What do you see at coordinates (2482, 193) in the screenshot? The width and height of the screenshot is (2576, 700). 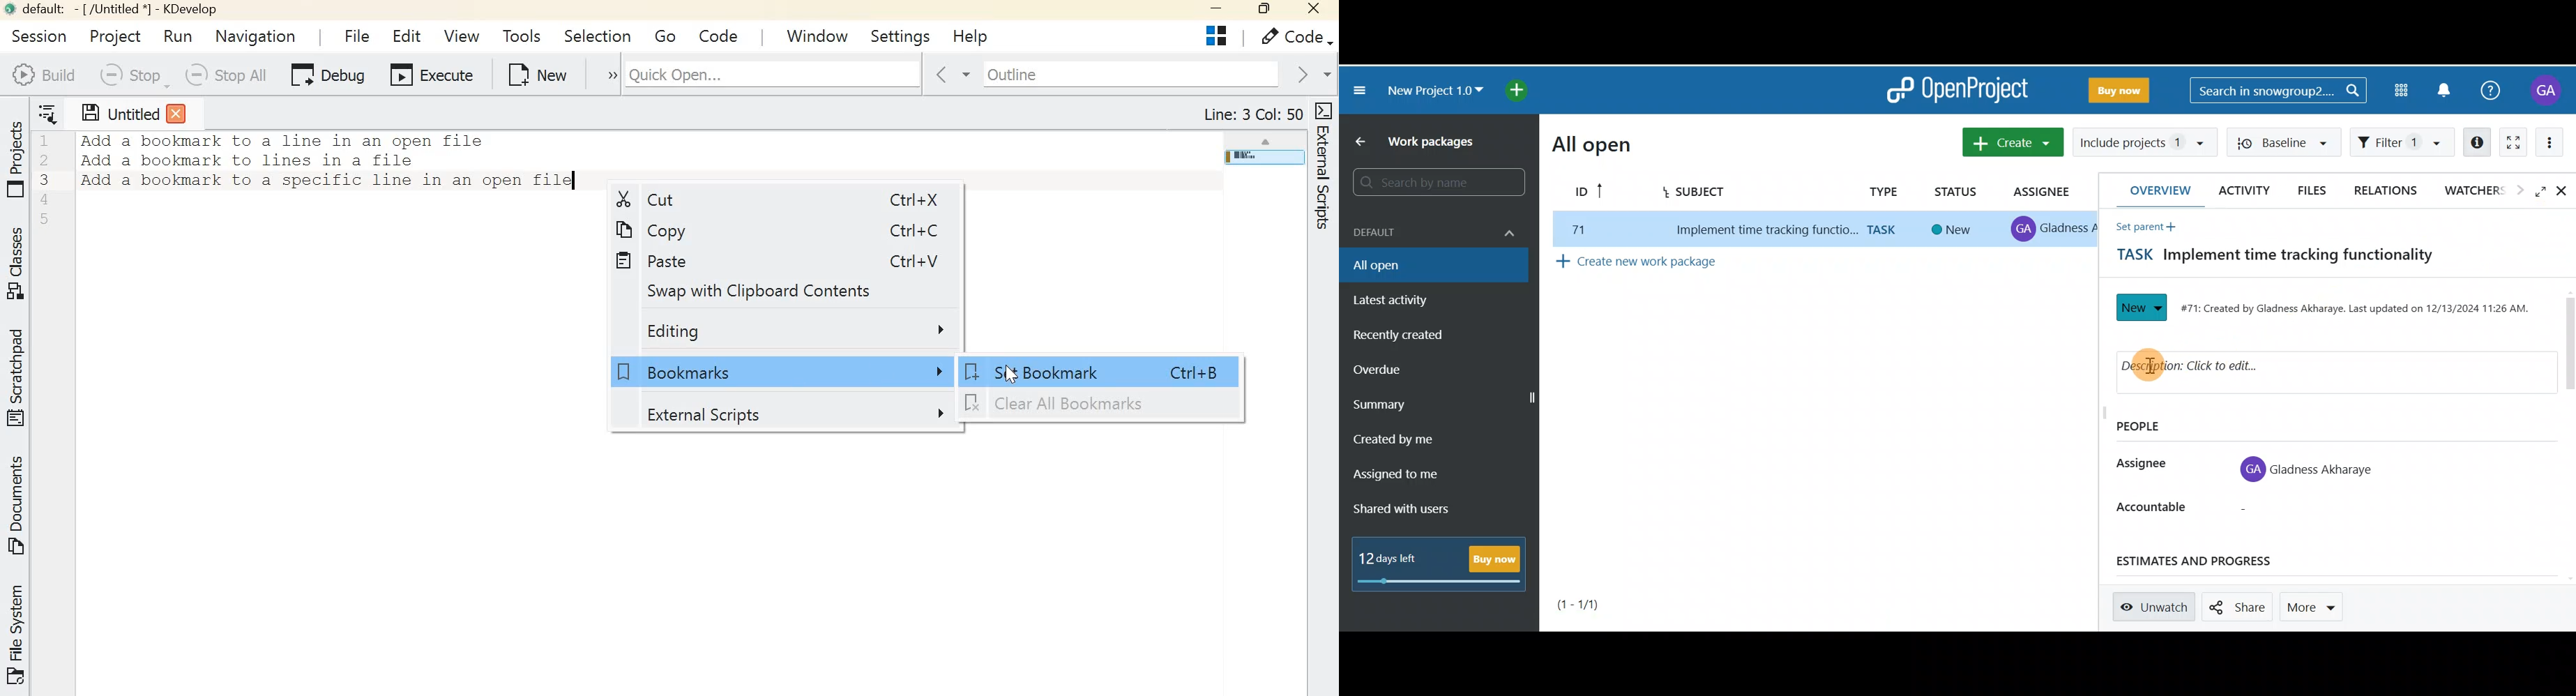 I see `Watchers` at bounding box center [2482, 193].